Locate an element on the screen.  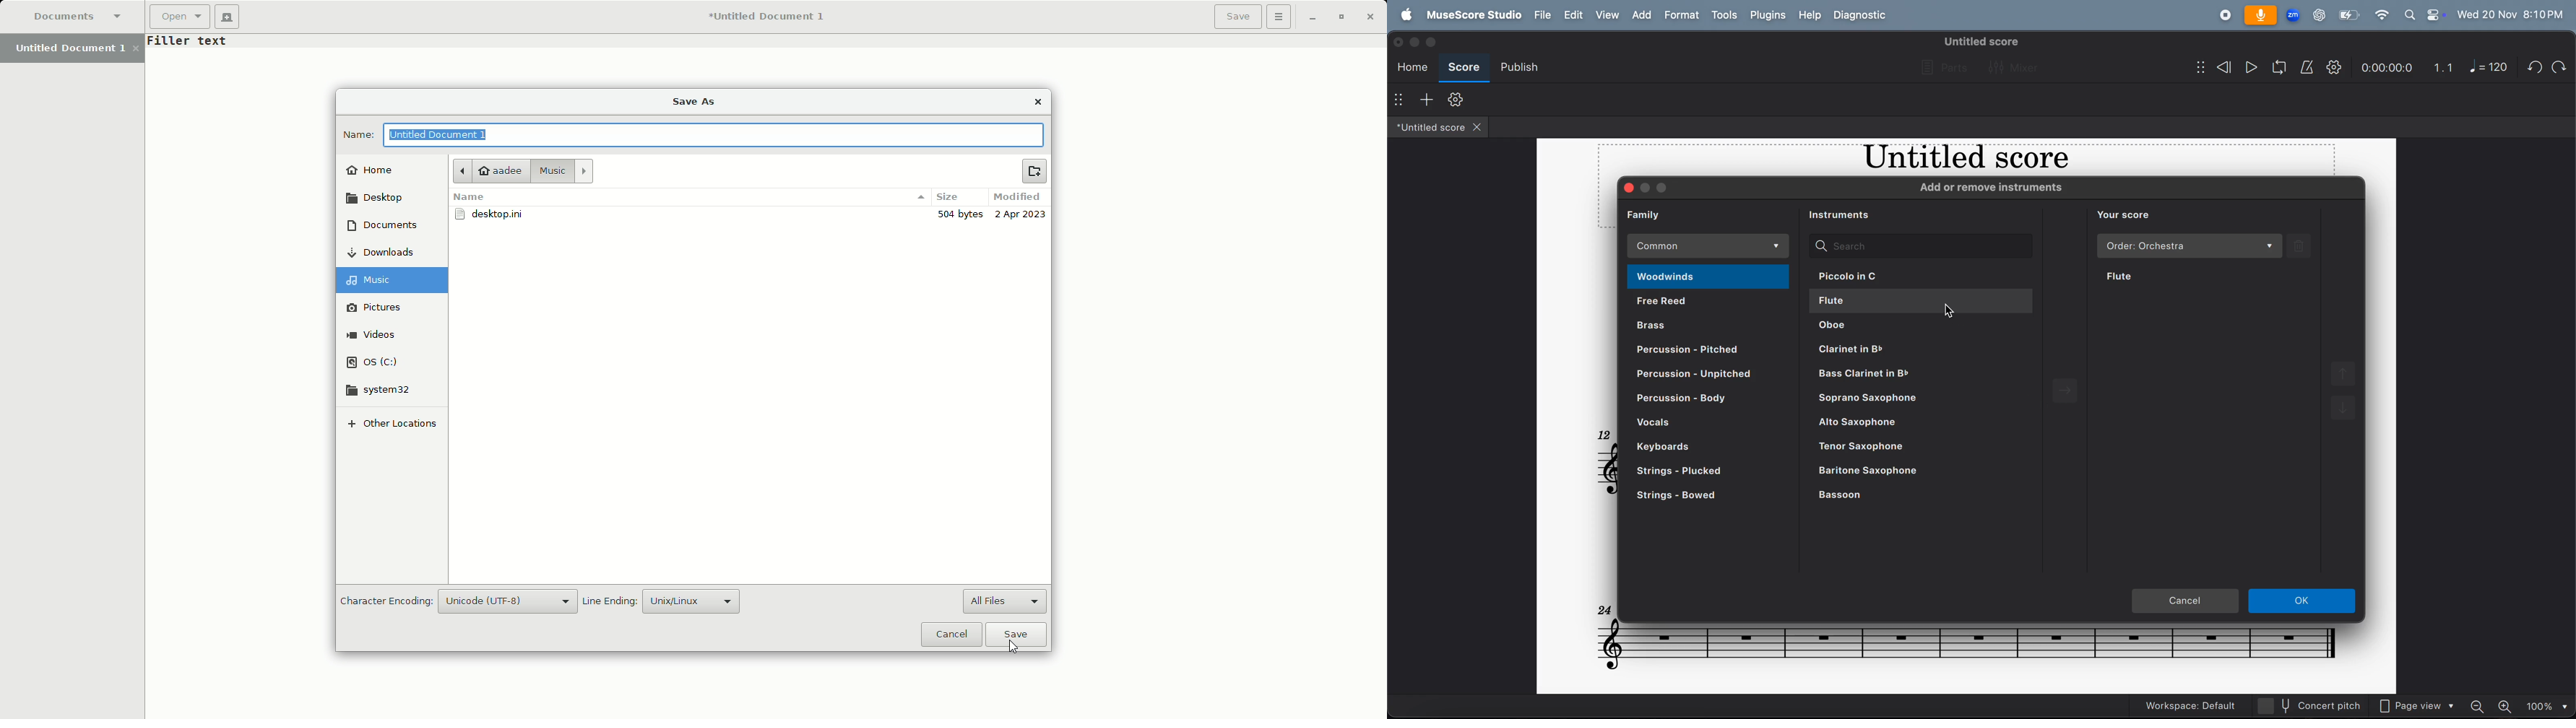
maximize is located at coordinates (1434, 42).